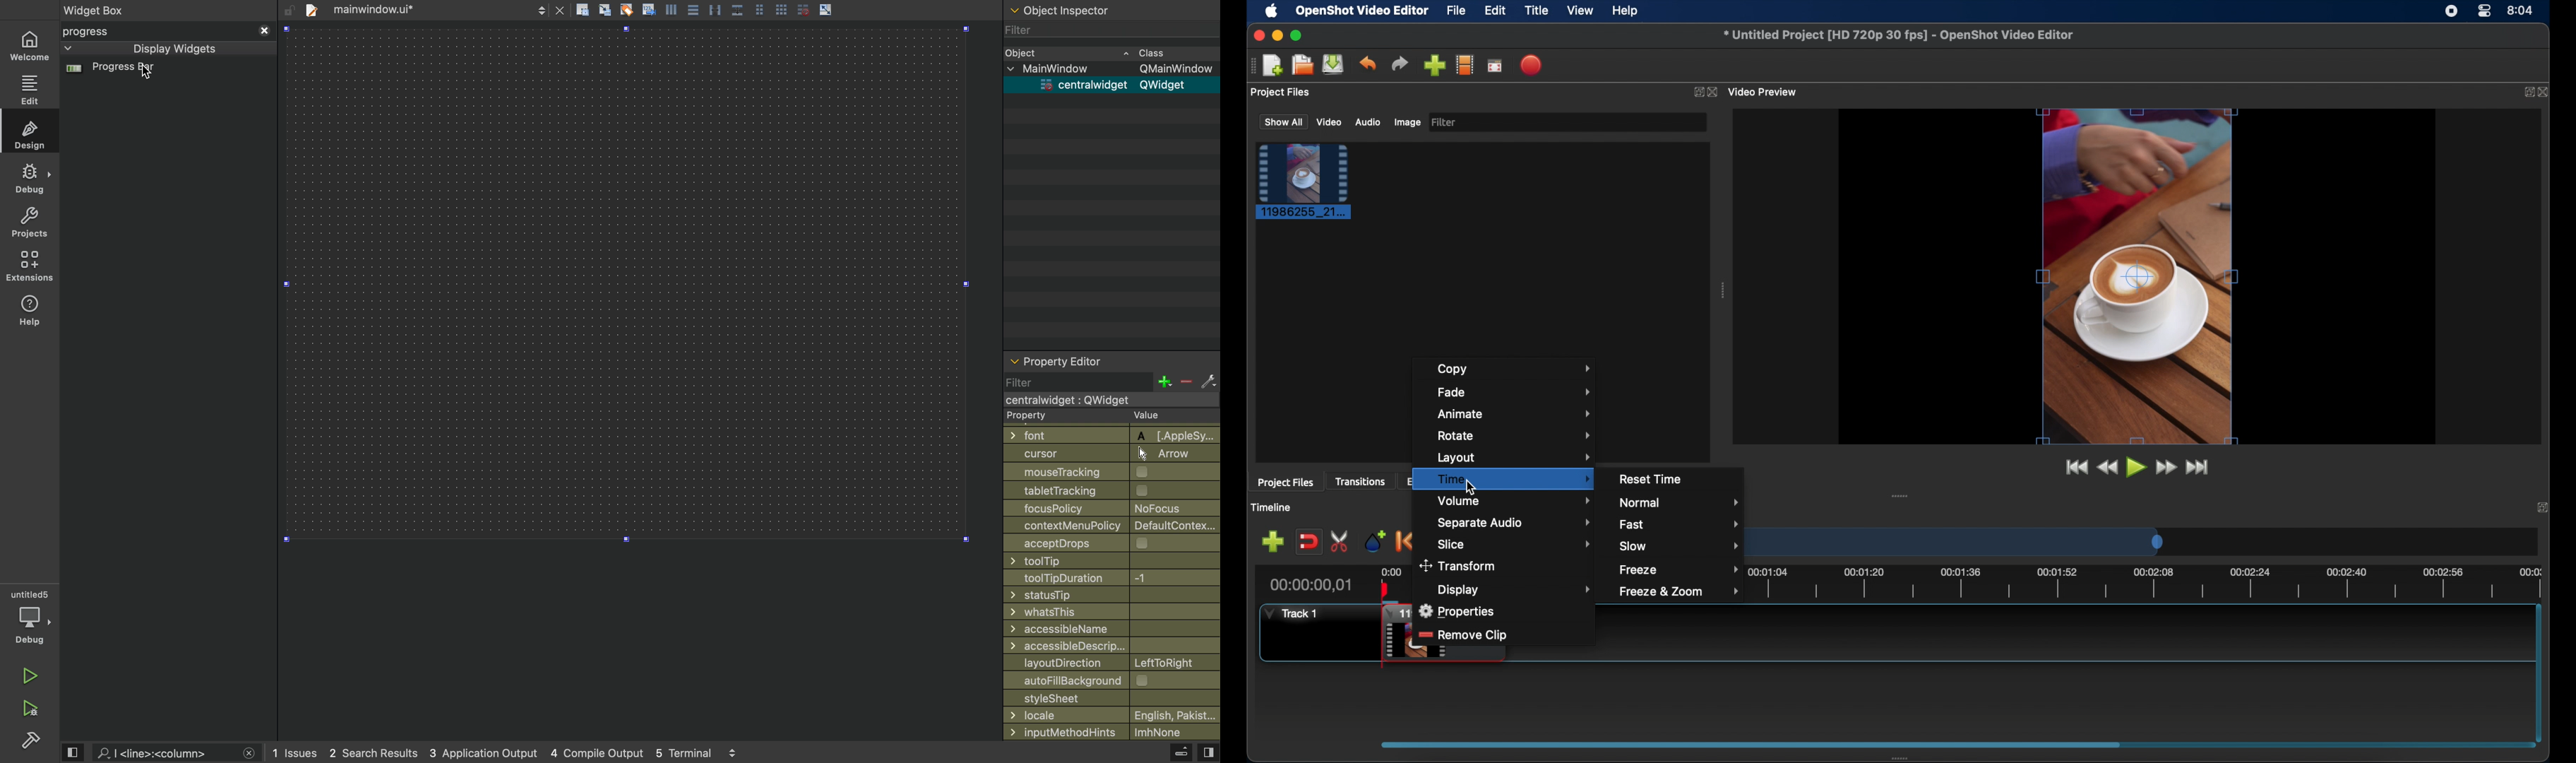 This screenshot has width=2576, height=784. I want to click on disable  snapping, so click(1308, 540).